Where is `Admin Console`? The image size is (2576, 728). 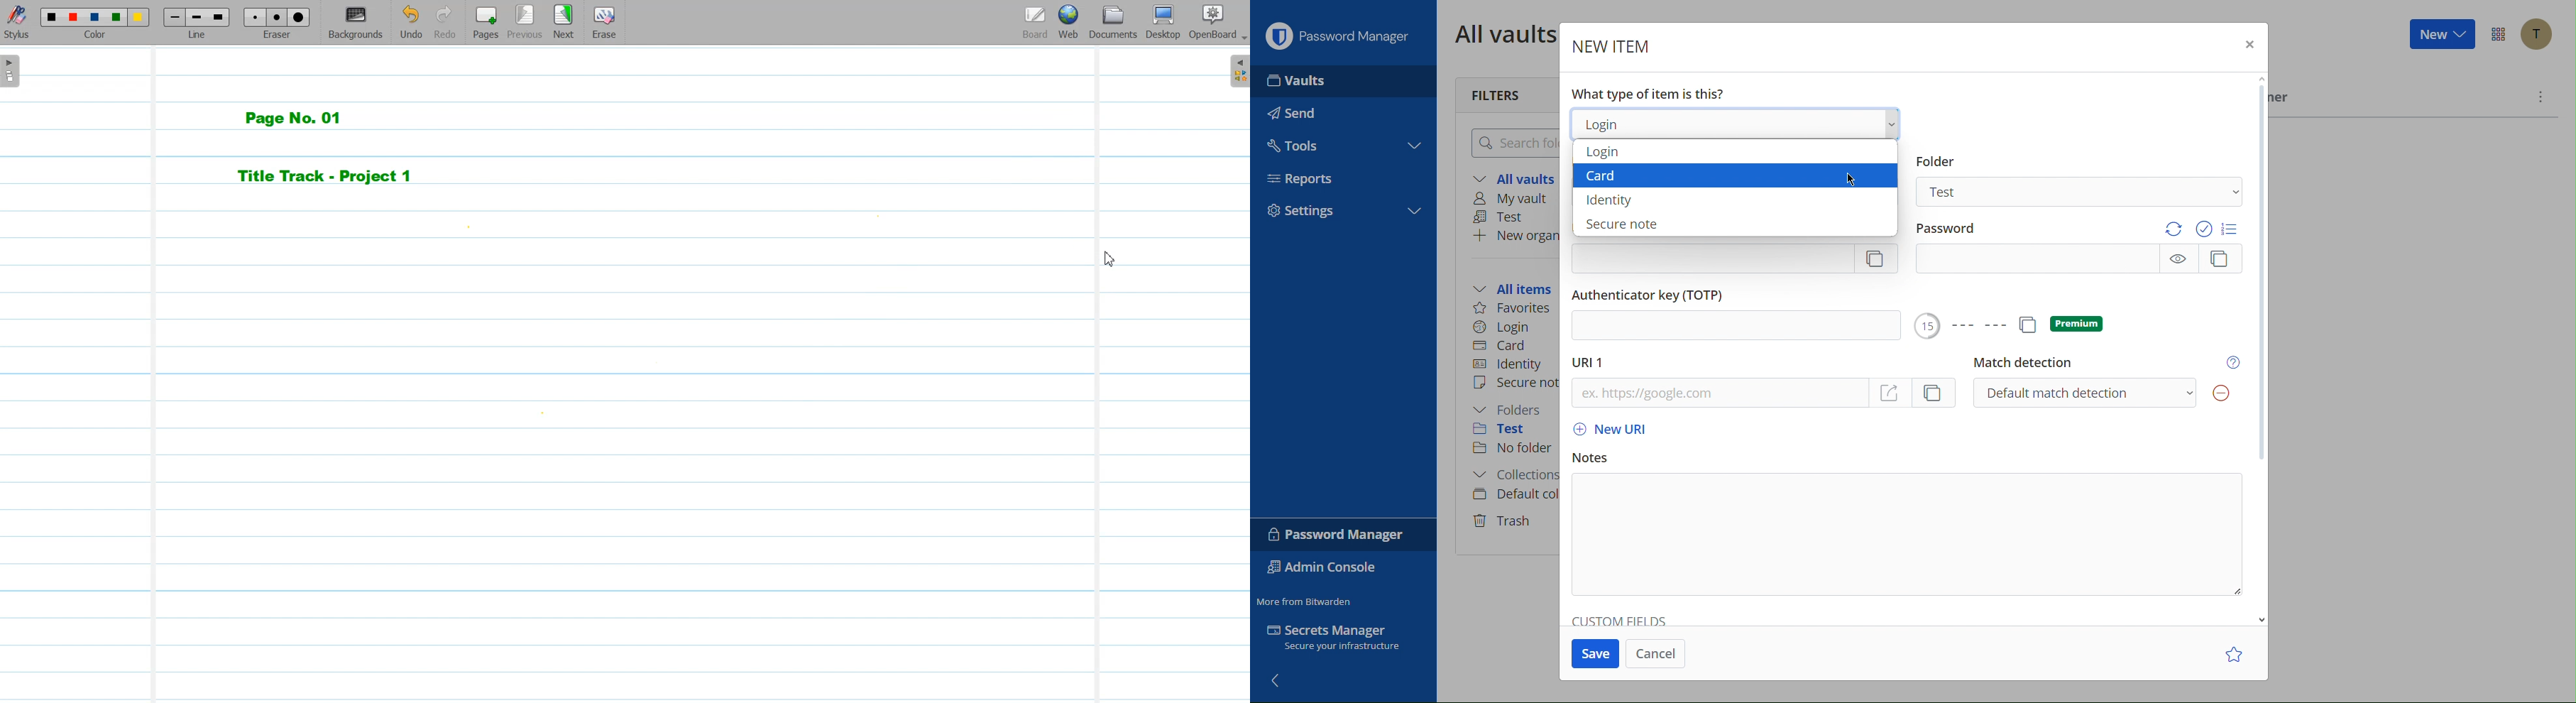 Admin Console is located at coordinates (1322, 569).